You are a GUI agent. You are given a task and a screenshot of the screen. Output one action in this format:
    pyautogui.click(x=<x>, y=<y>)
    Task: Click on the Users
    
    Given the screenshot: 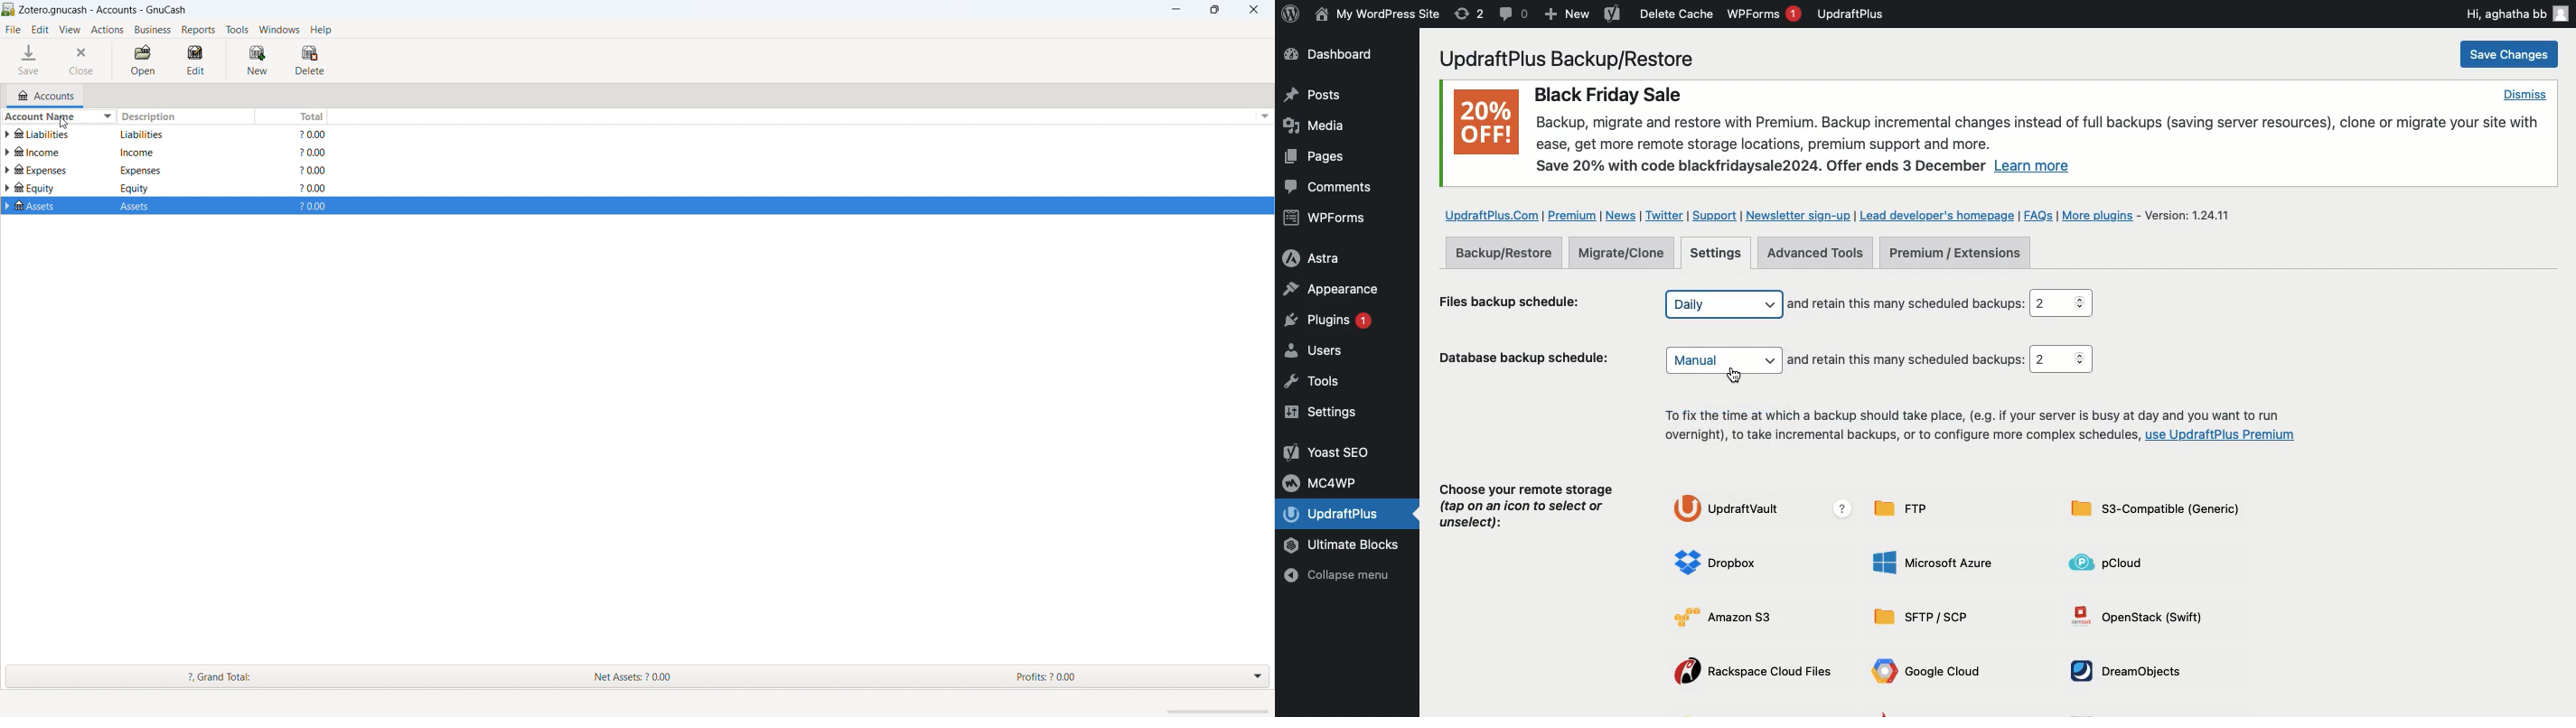 What is the action you would take?
    pyautogui.click(x=1332, y=353)
    